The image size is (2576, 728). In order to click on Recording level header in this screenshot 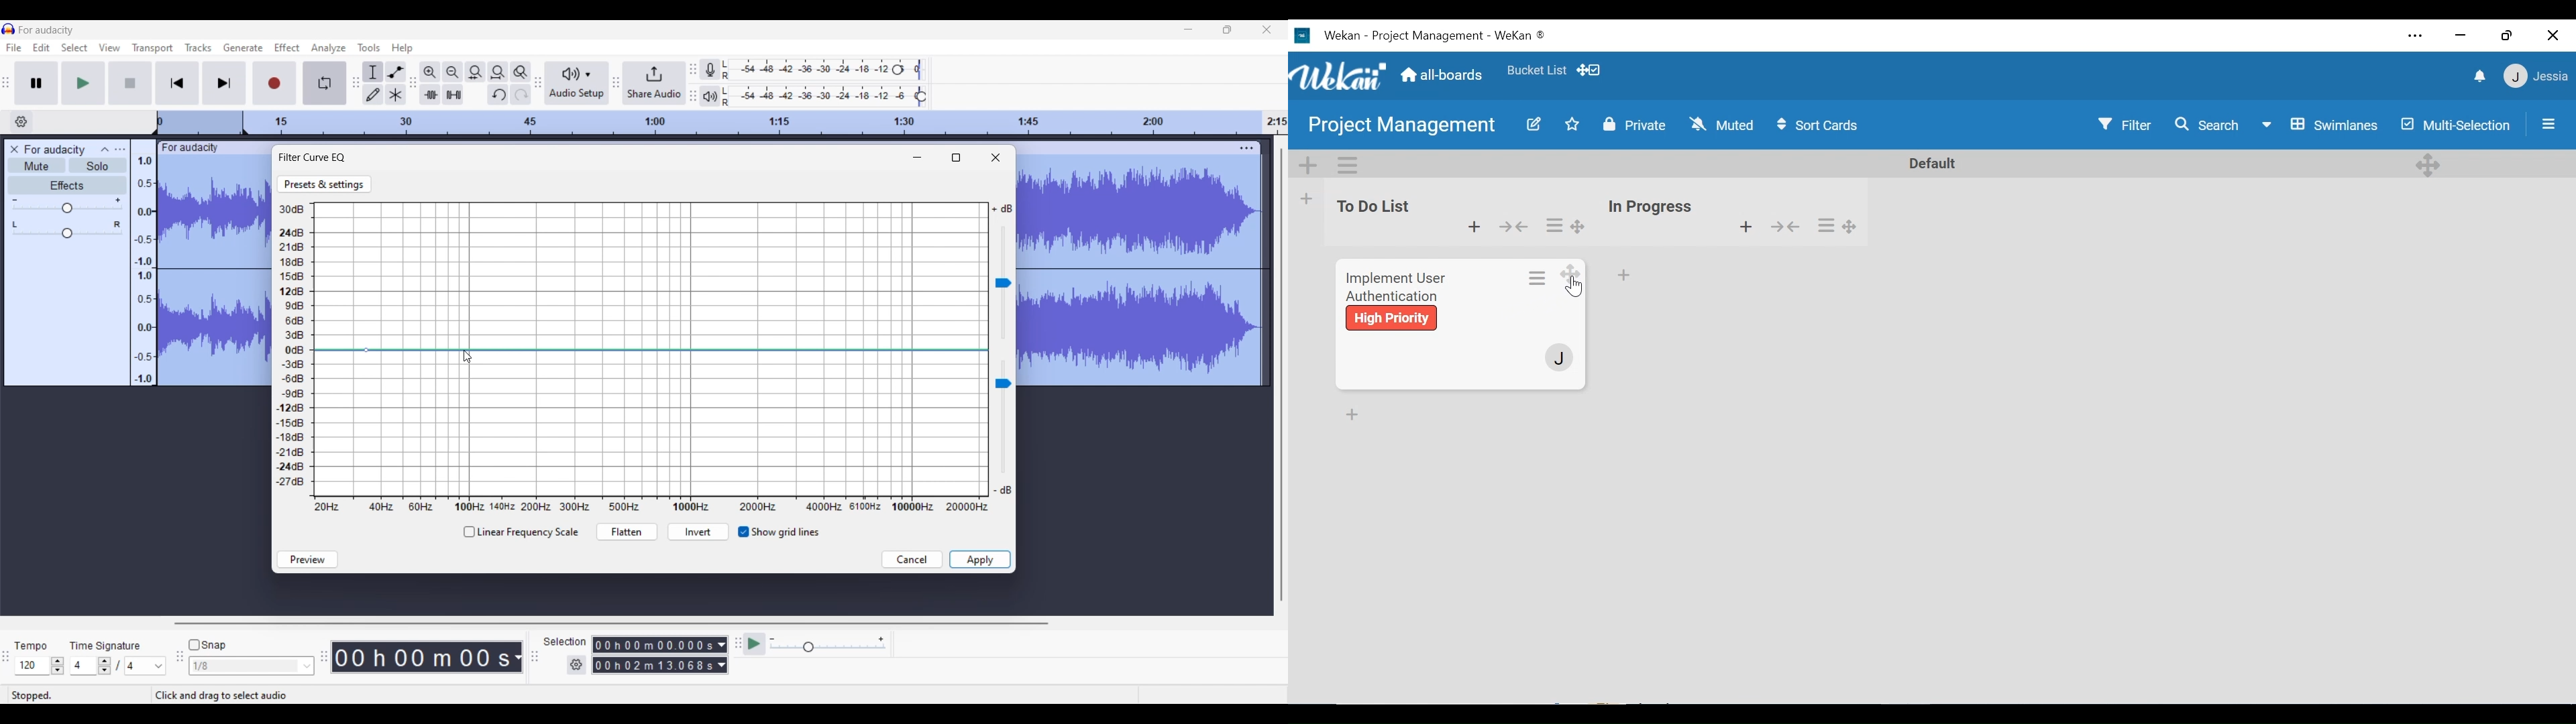, I will do `click(898, 70)`.